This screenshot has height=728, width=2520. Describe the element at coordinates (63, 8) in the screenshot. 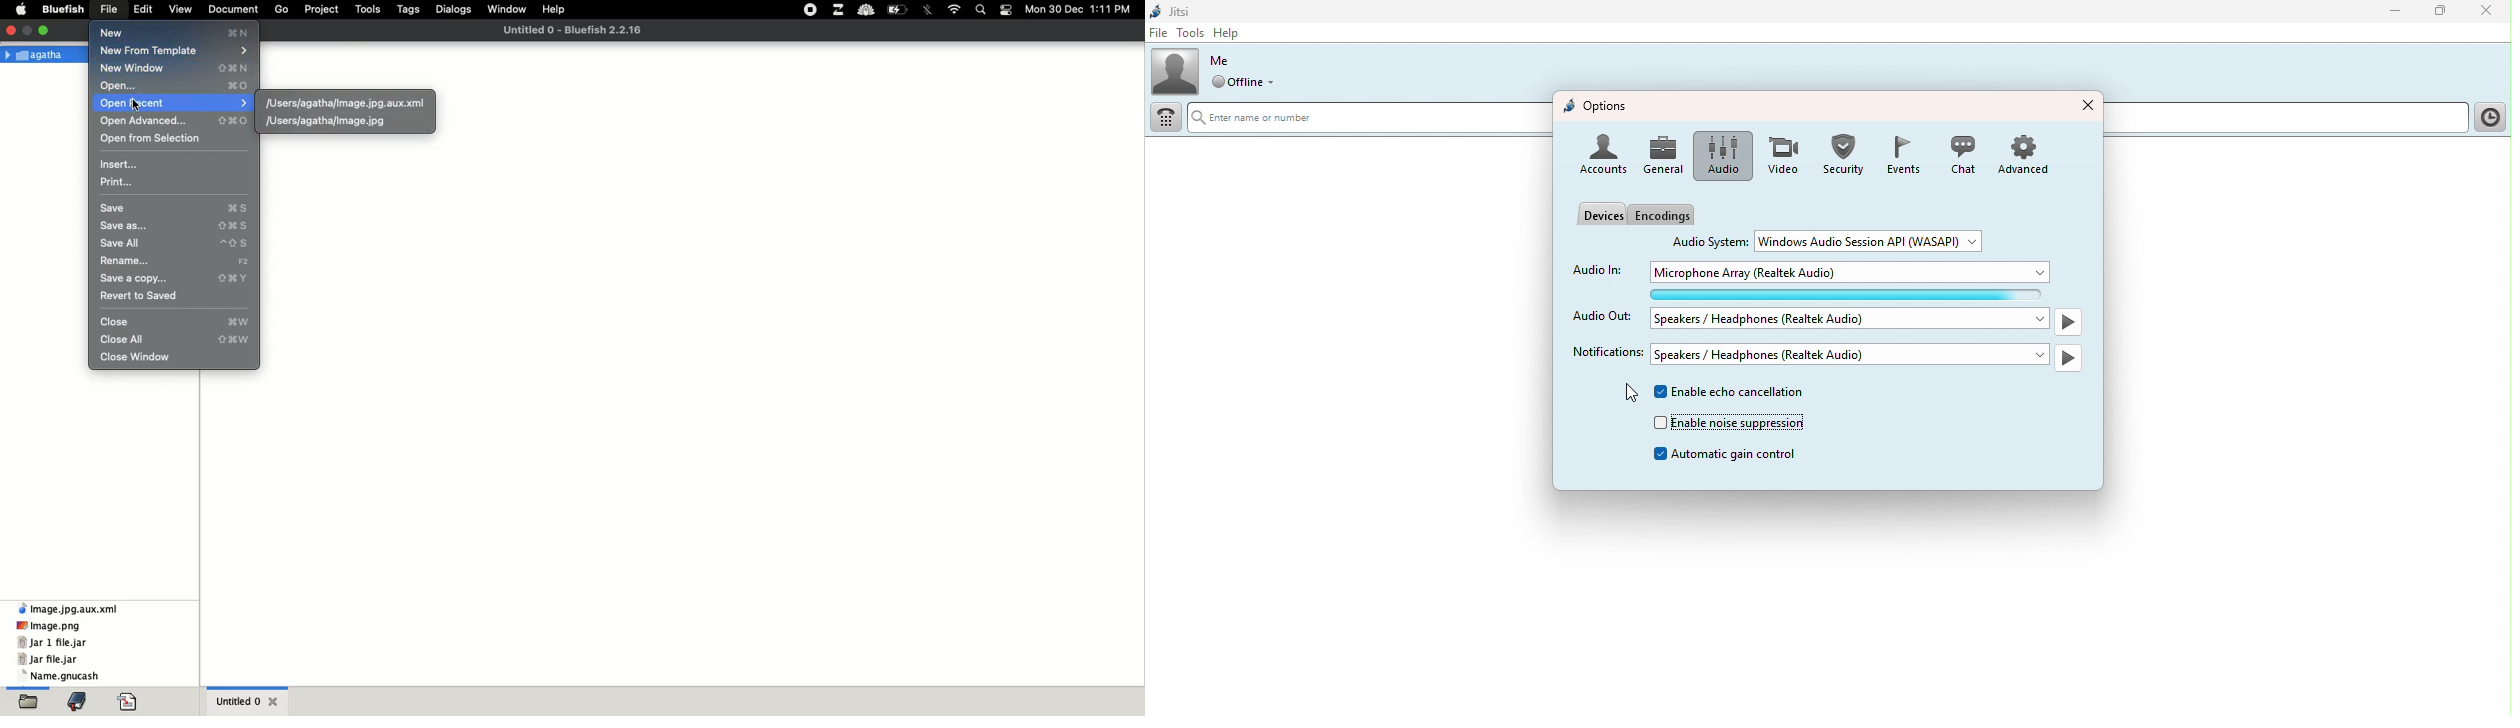

I see `bluefish` at that location.